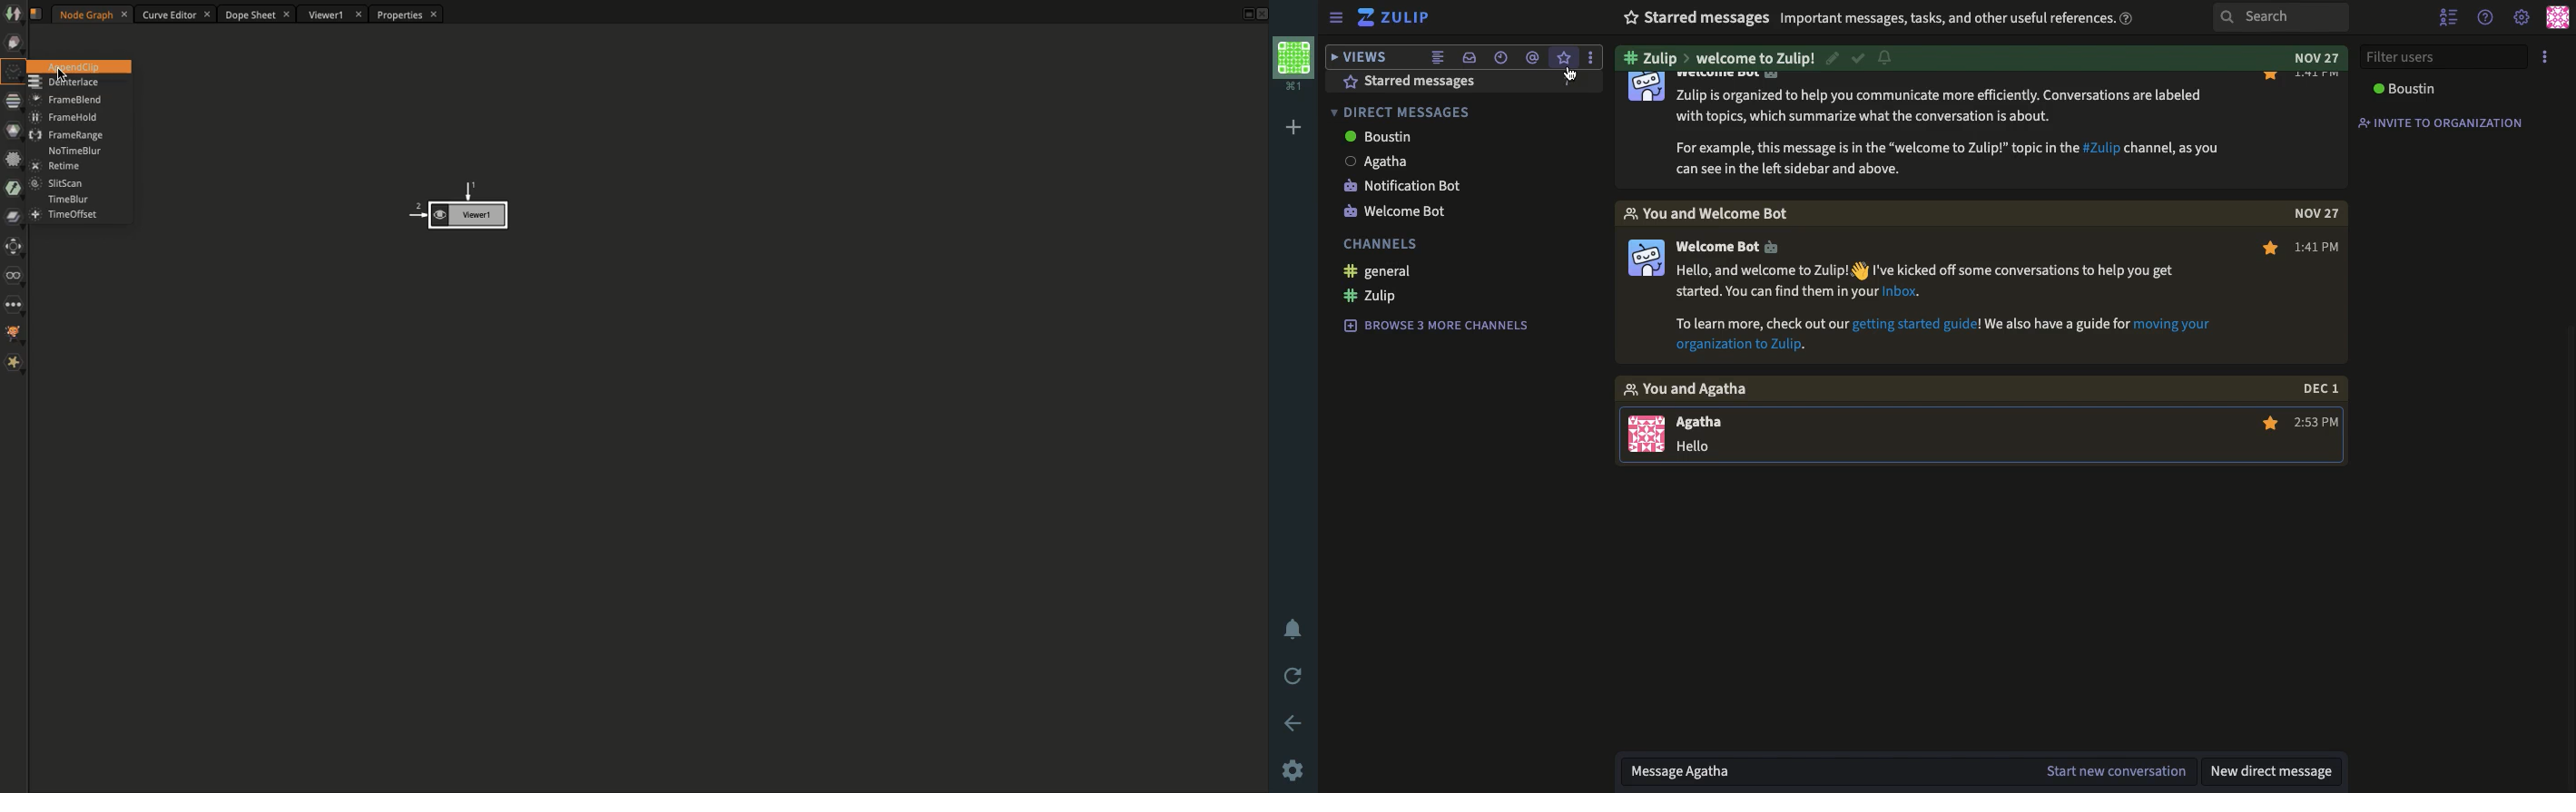  Describe the element at coordinates (1296, 126) in the screenshot. I see `add workspace ` at that location.